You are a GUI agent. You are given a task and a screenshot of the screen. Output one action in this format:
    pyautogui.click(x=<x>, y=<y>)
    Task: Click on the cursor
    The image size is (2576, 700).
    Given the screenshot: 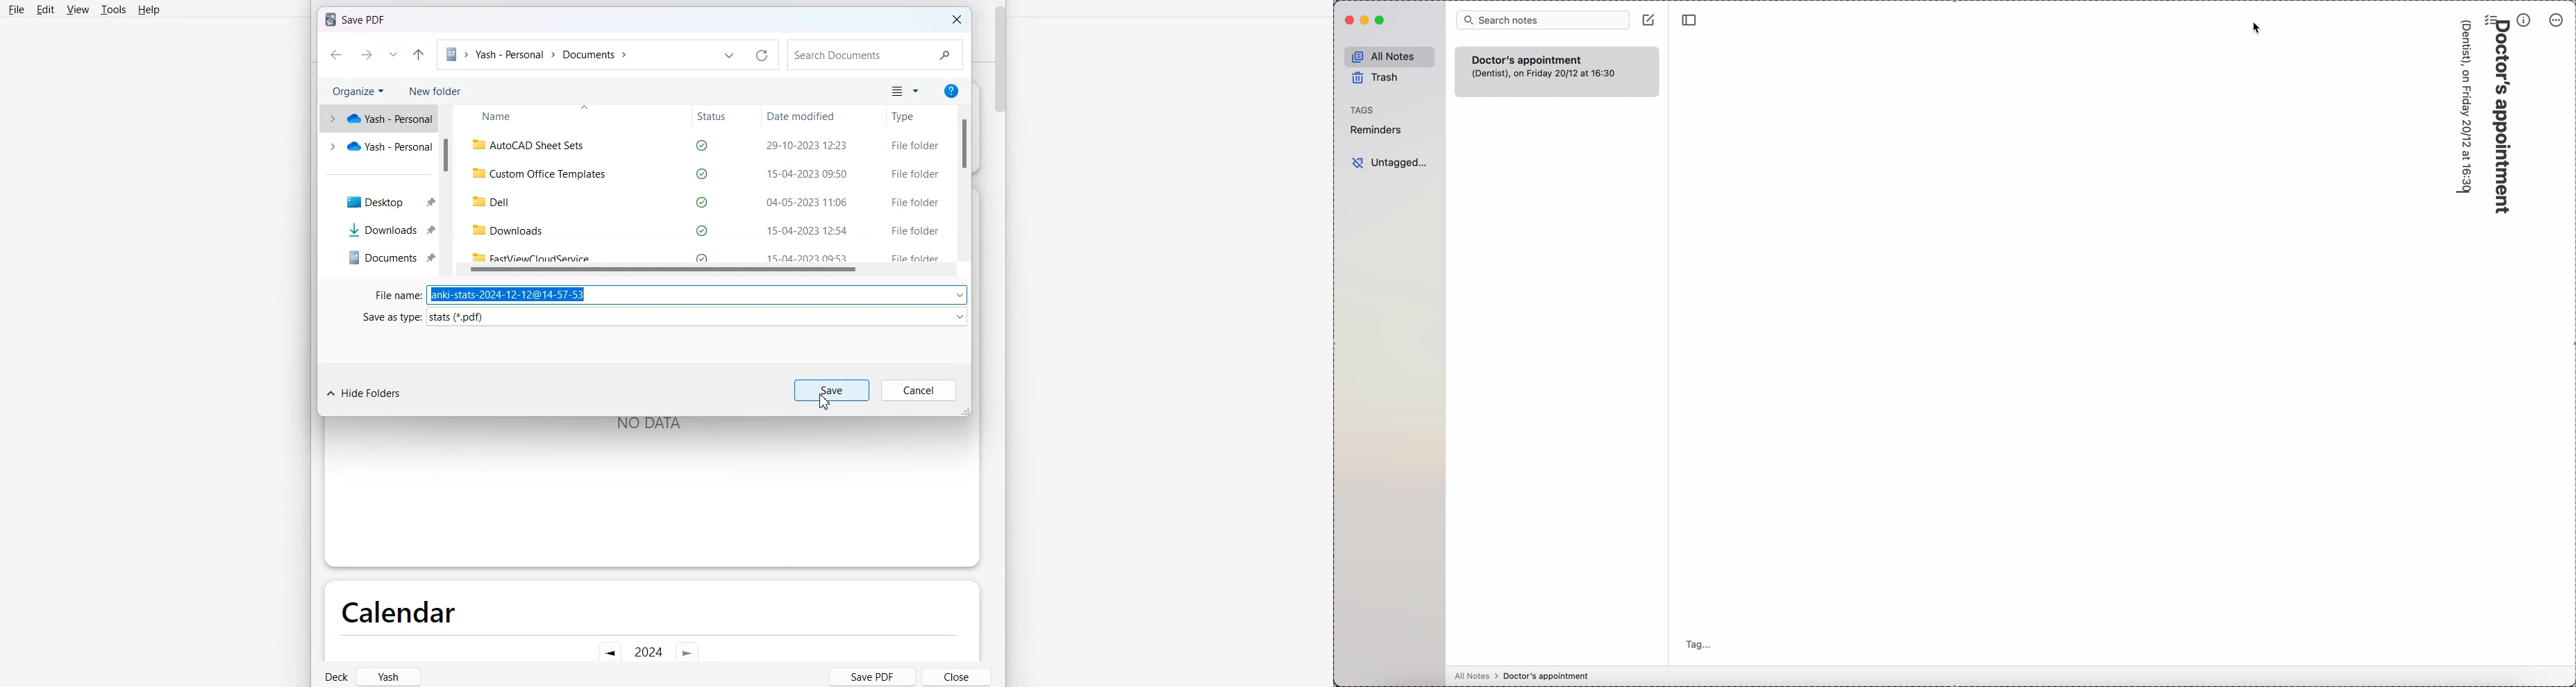 What is the action you would take?
    pyautogui.click(x=826, y=401)
    